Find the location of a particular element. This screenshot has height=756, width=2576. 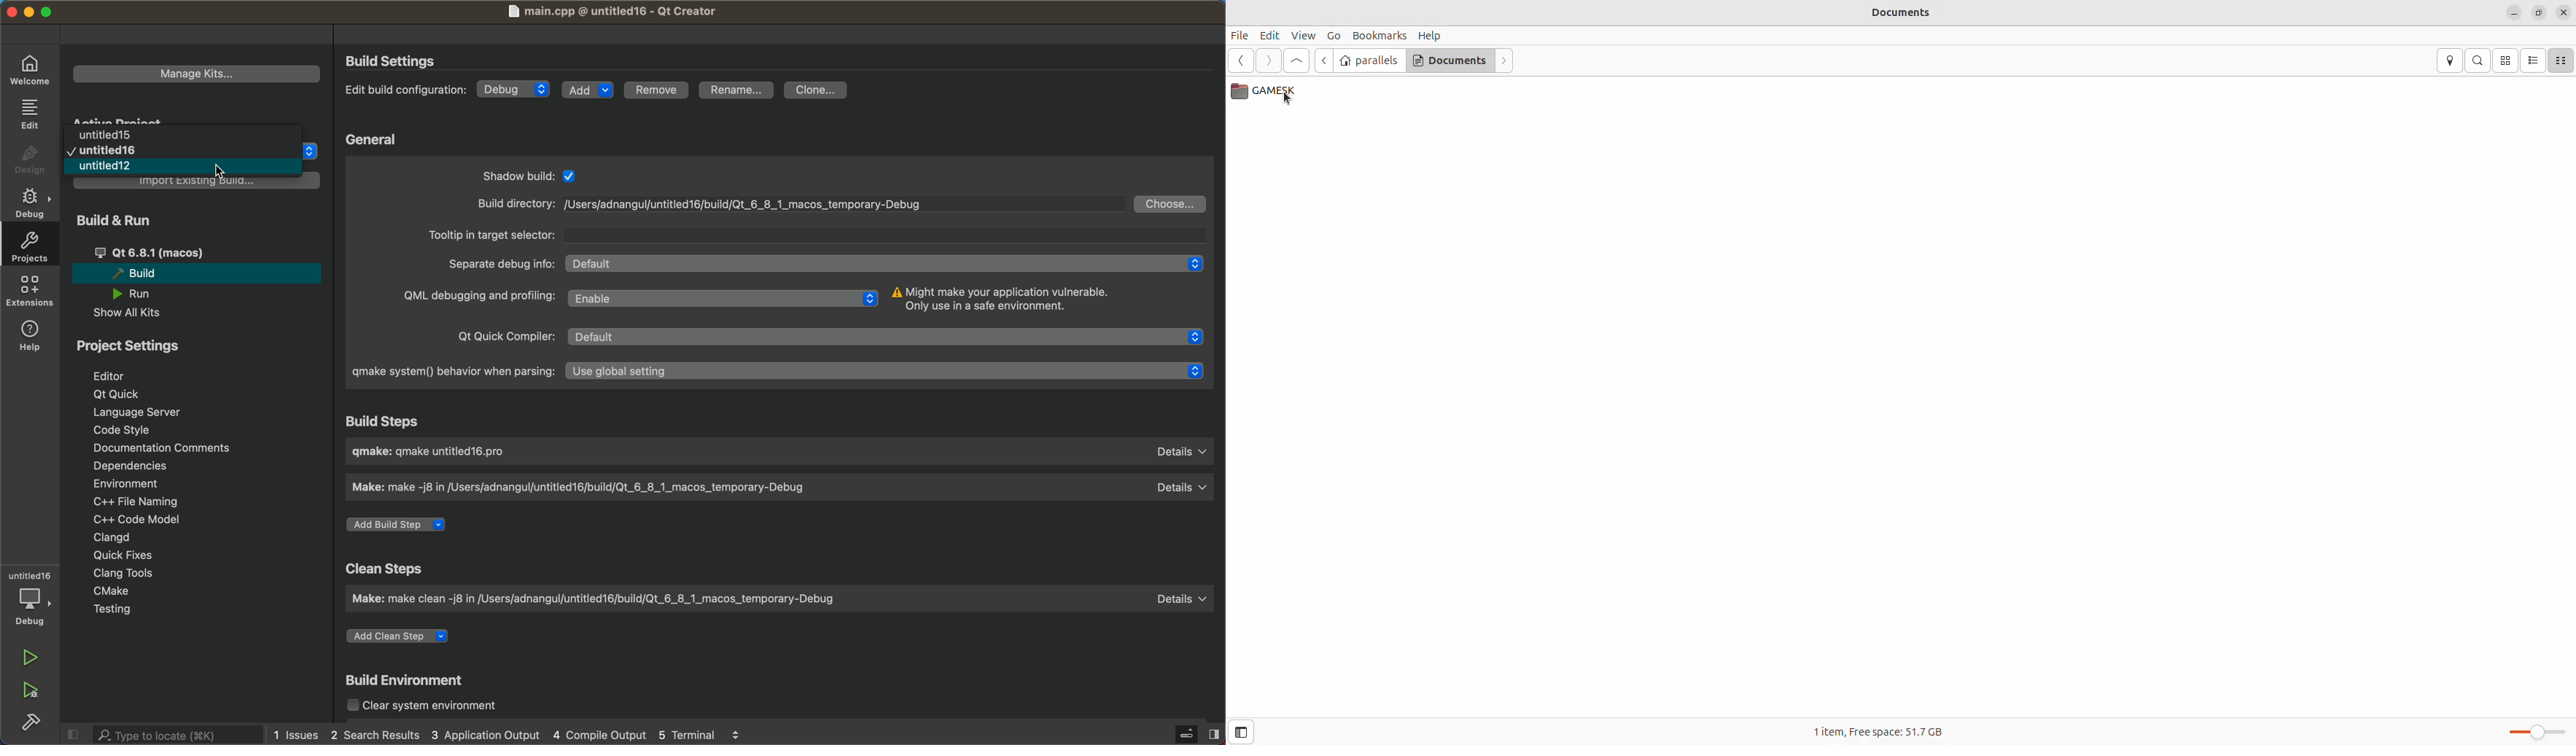

add a step is located at coordinates (401, 633).